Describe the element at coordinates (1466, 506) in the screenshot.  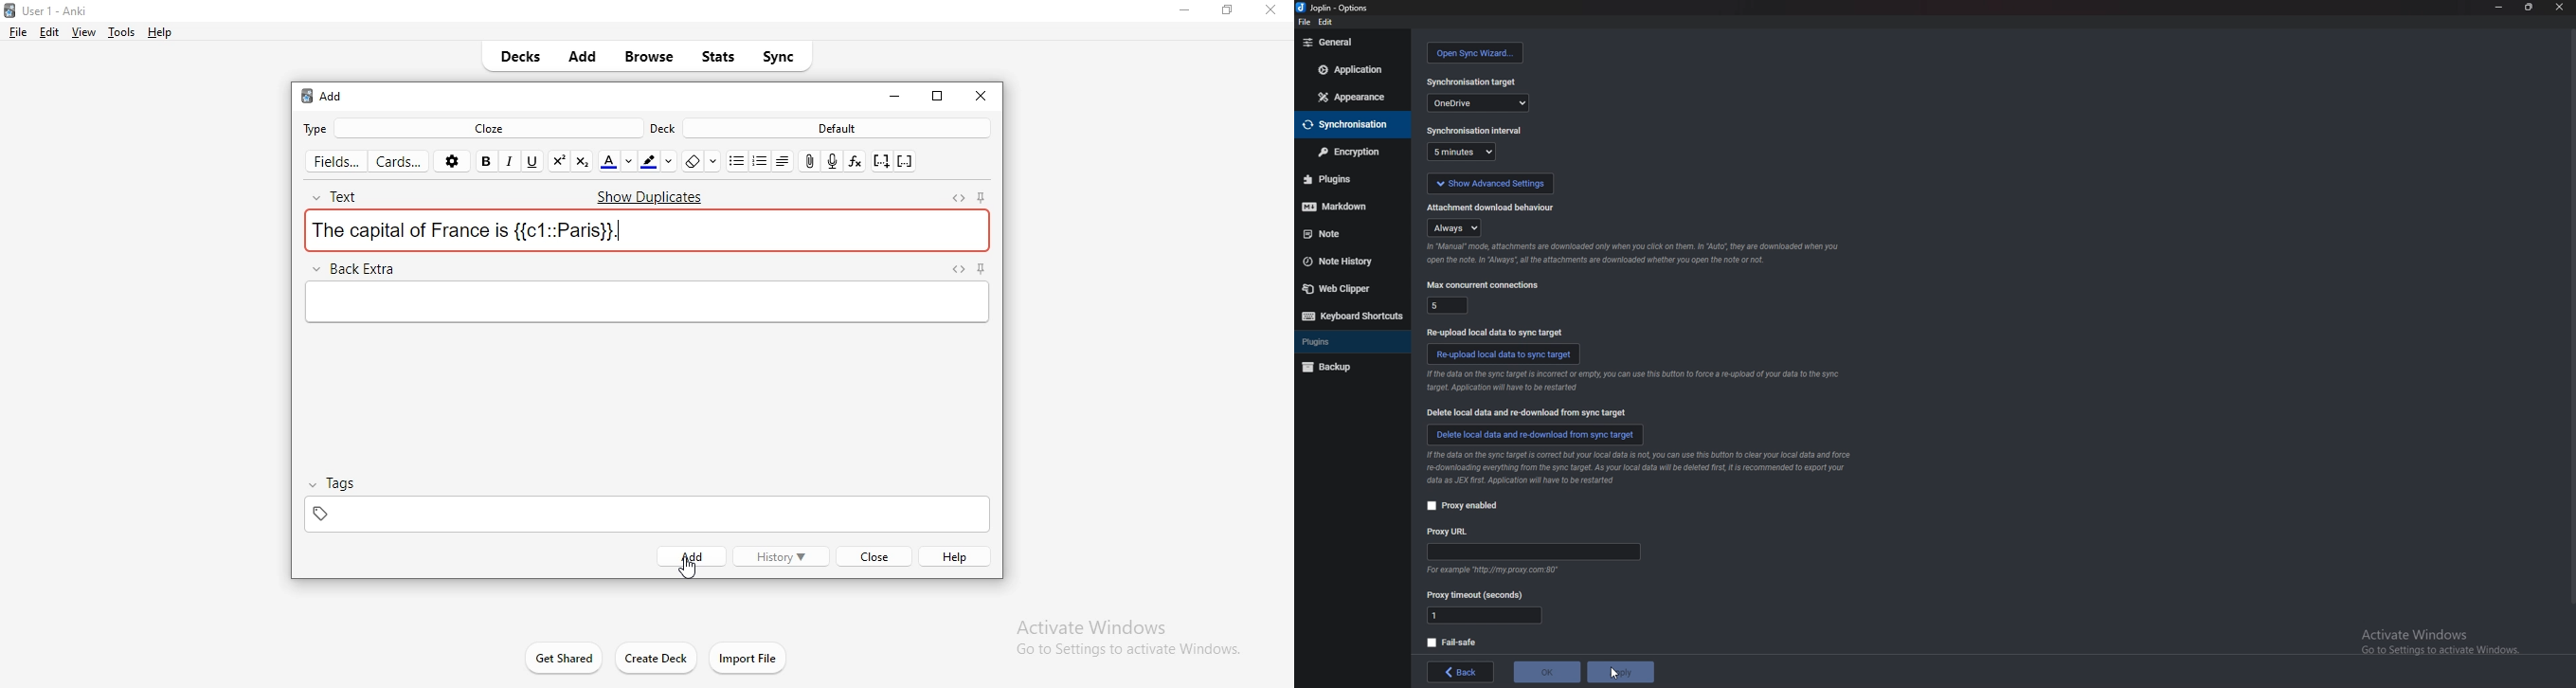
I see `proxy enabled` at that location.